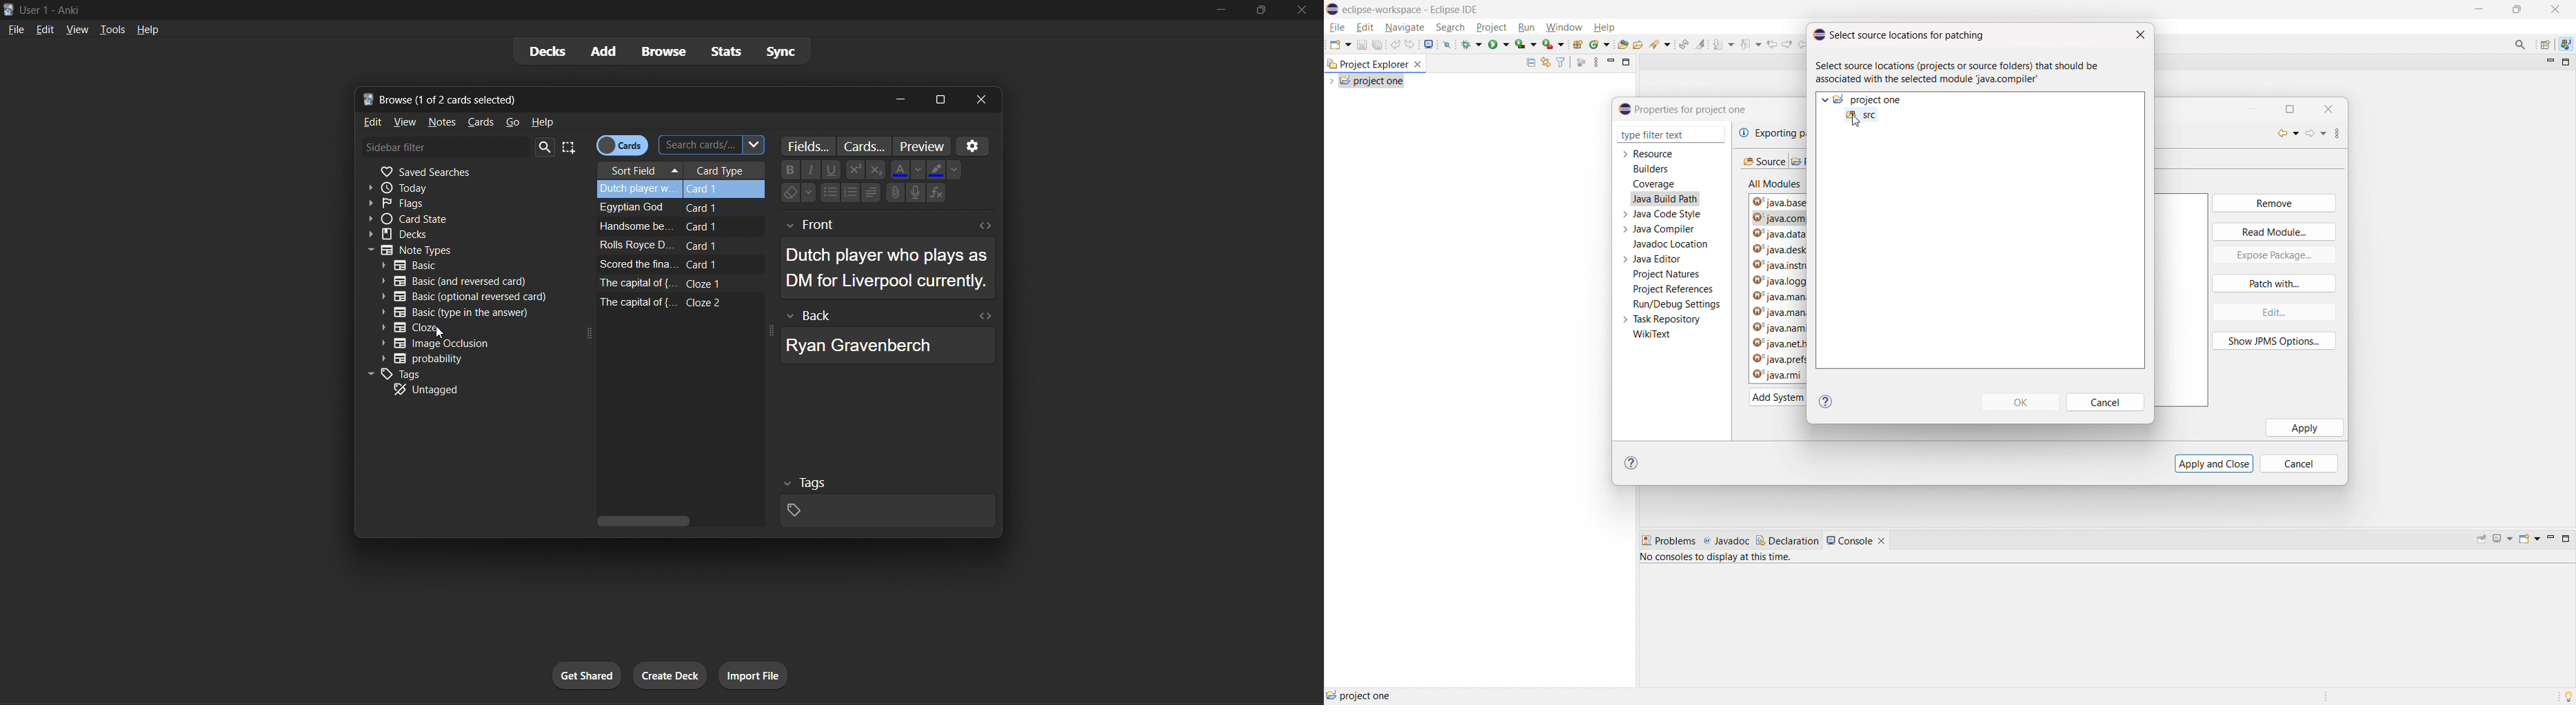  What do you see at coordinates (754, 673) in the screenshot?
I see `import file` at bounding box center [754, 673].